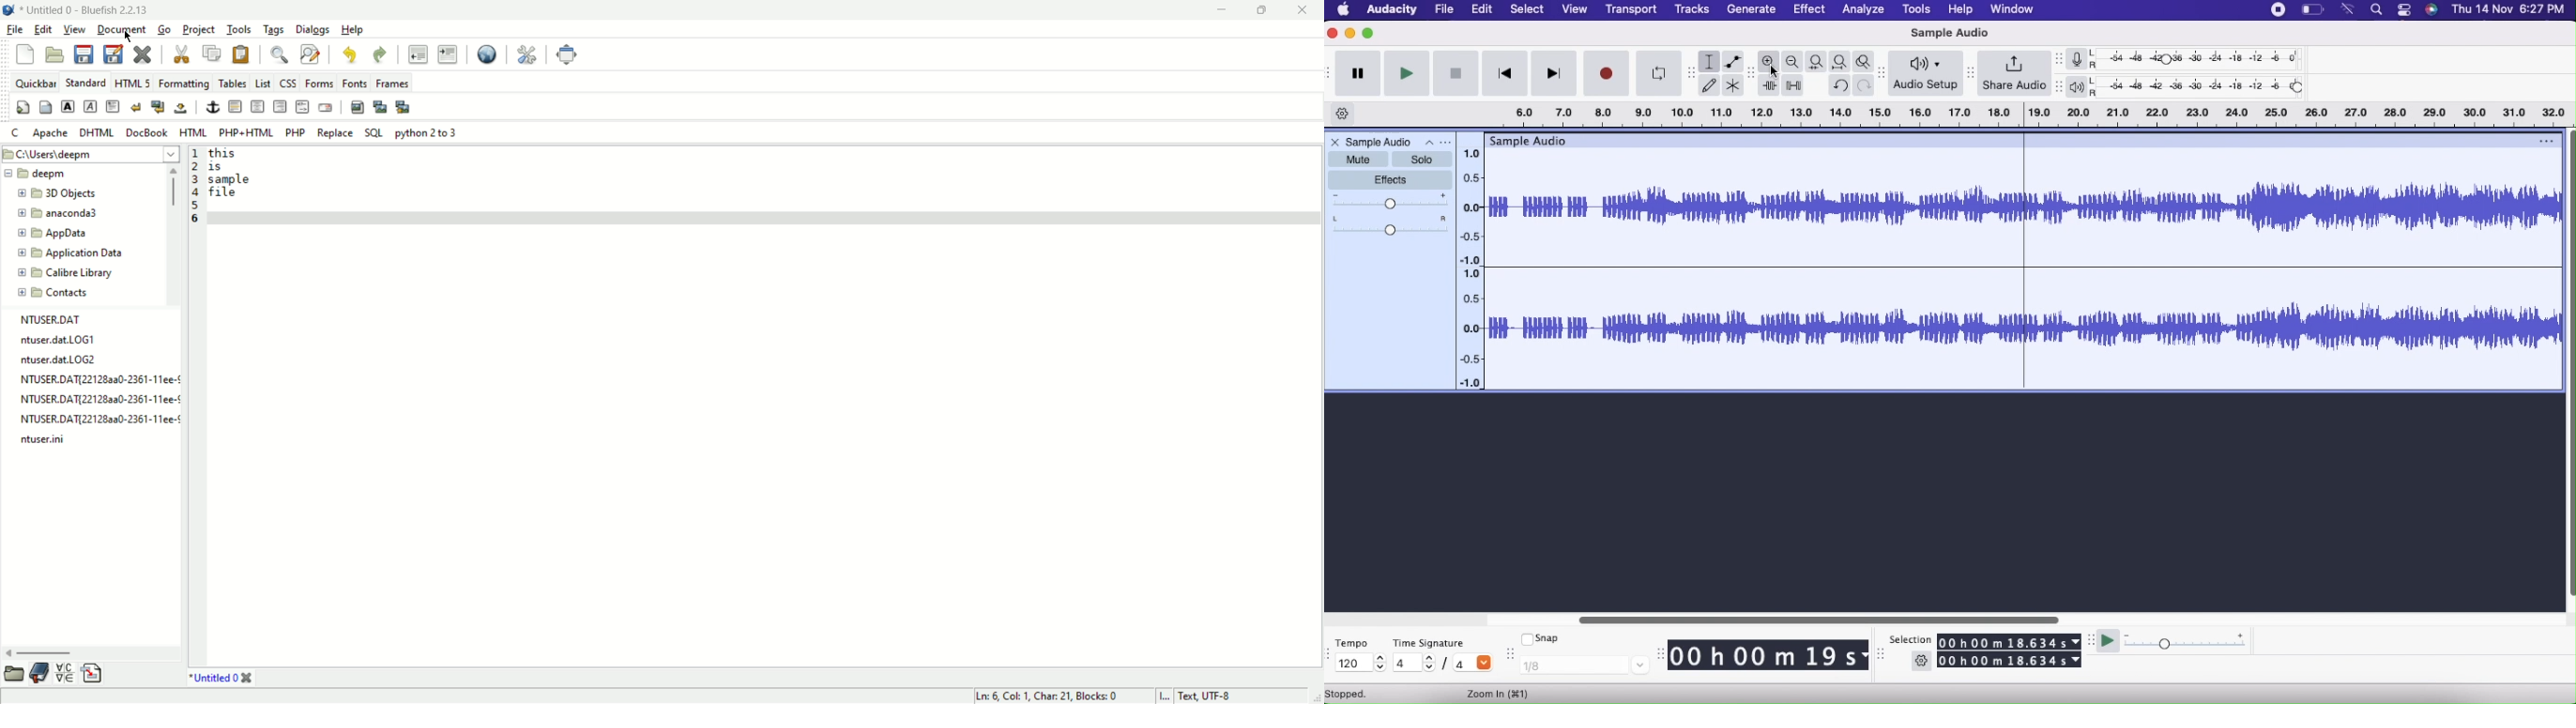  What do you see at coordinates (14, 29) in the screenshot?
I see `file` at bounding box center [14, 29].